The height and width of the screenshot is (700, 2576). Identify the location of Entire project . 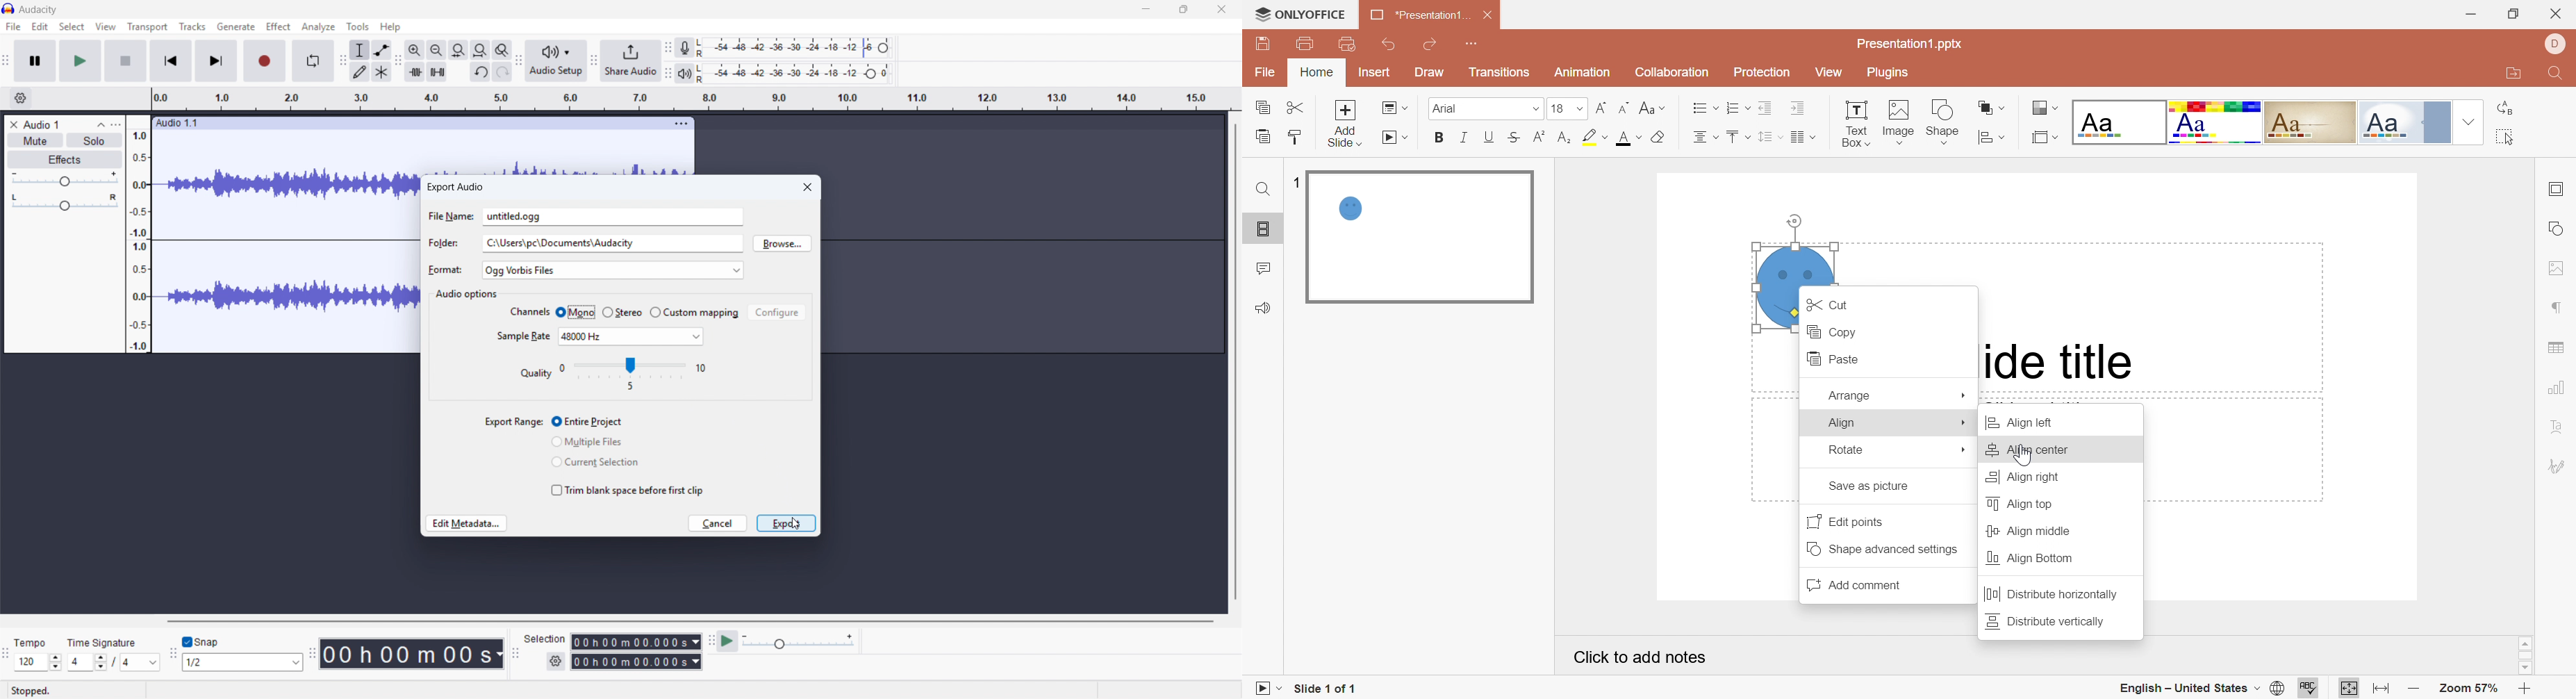
(588, 422).